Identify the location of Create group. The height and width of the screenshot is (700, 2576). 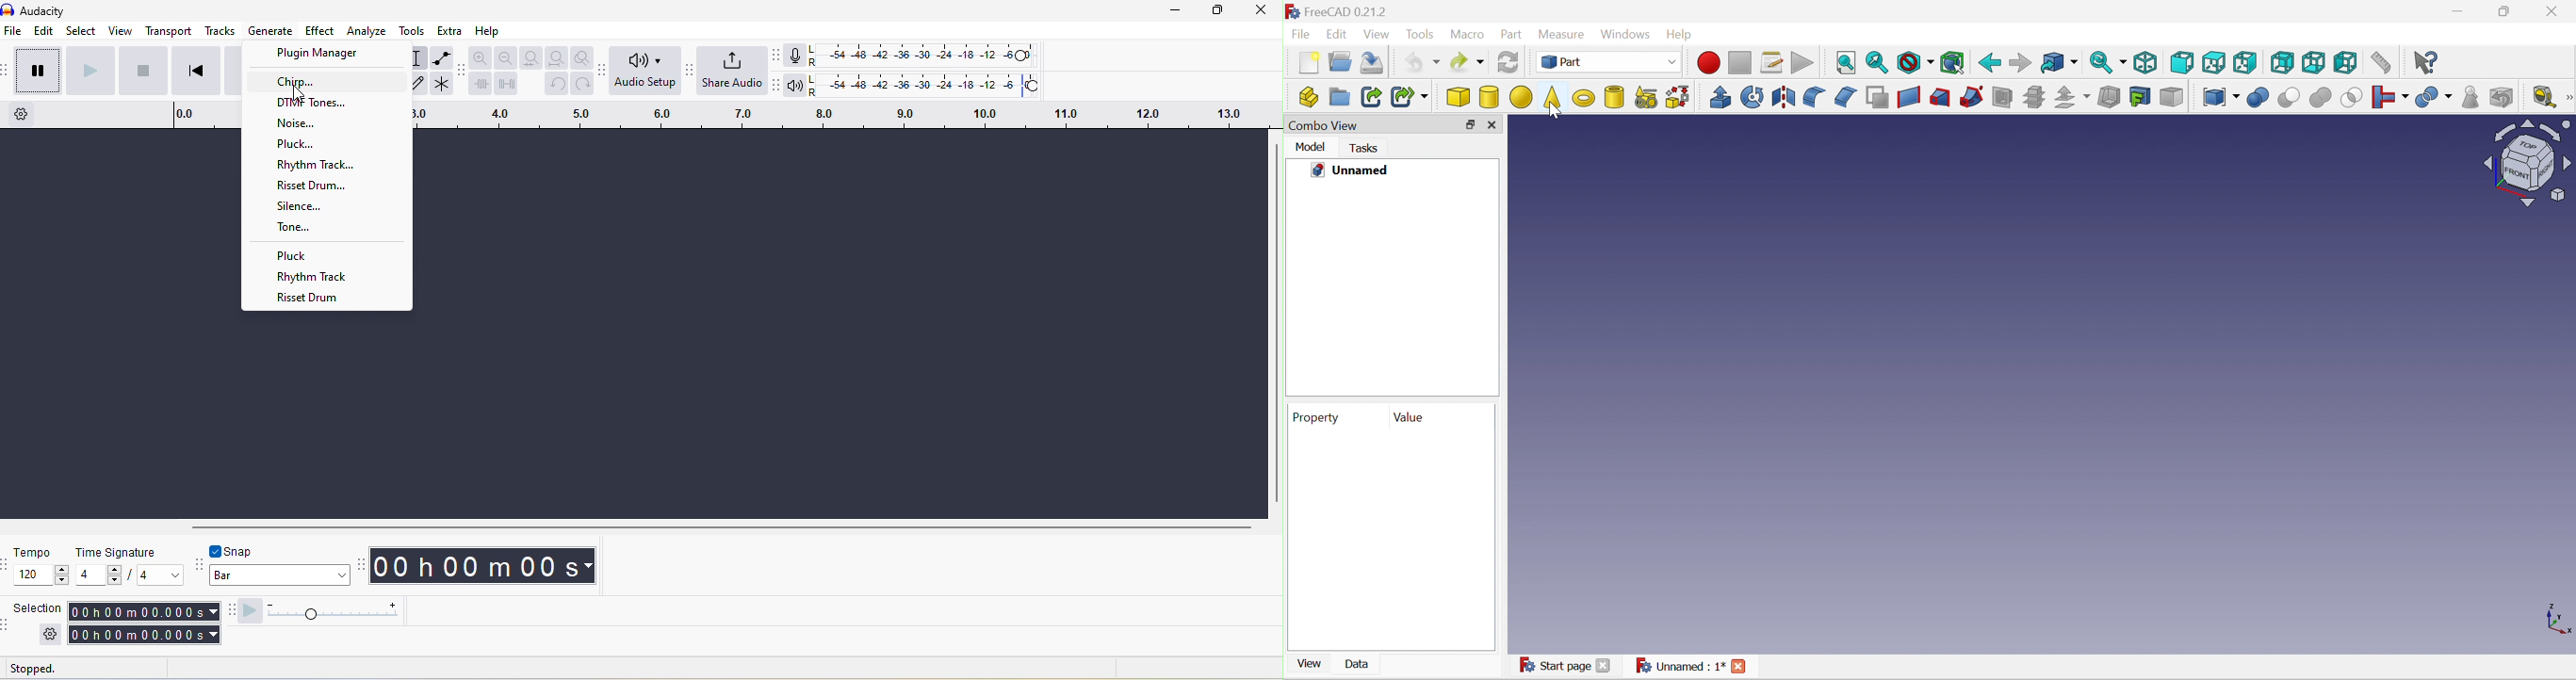
(1340, 97).